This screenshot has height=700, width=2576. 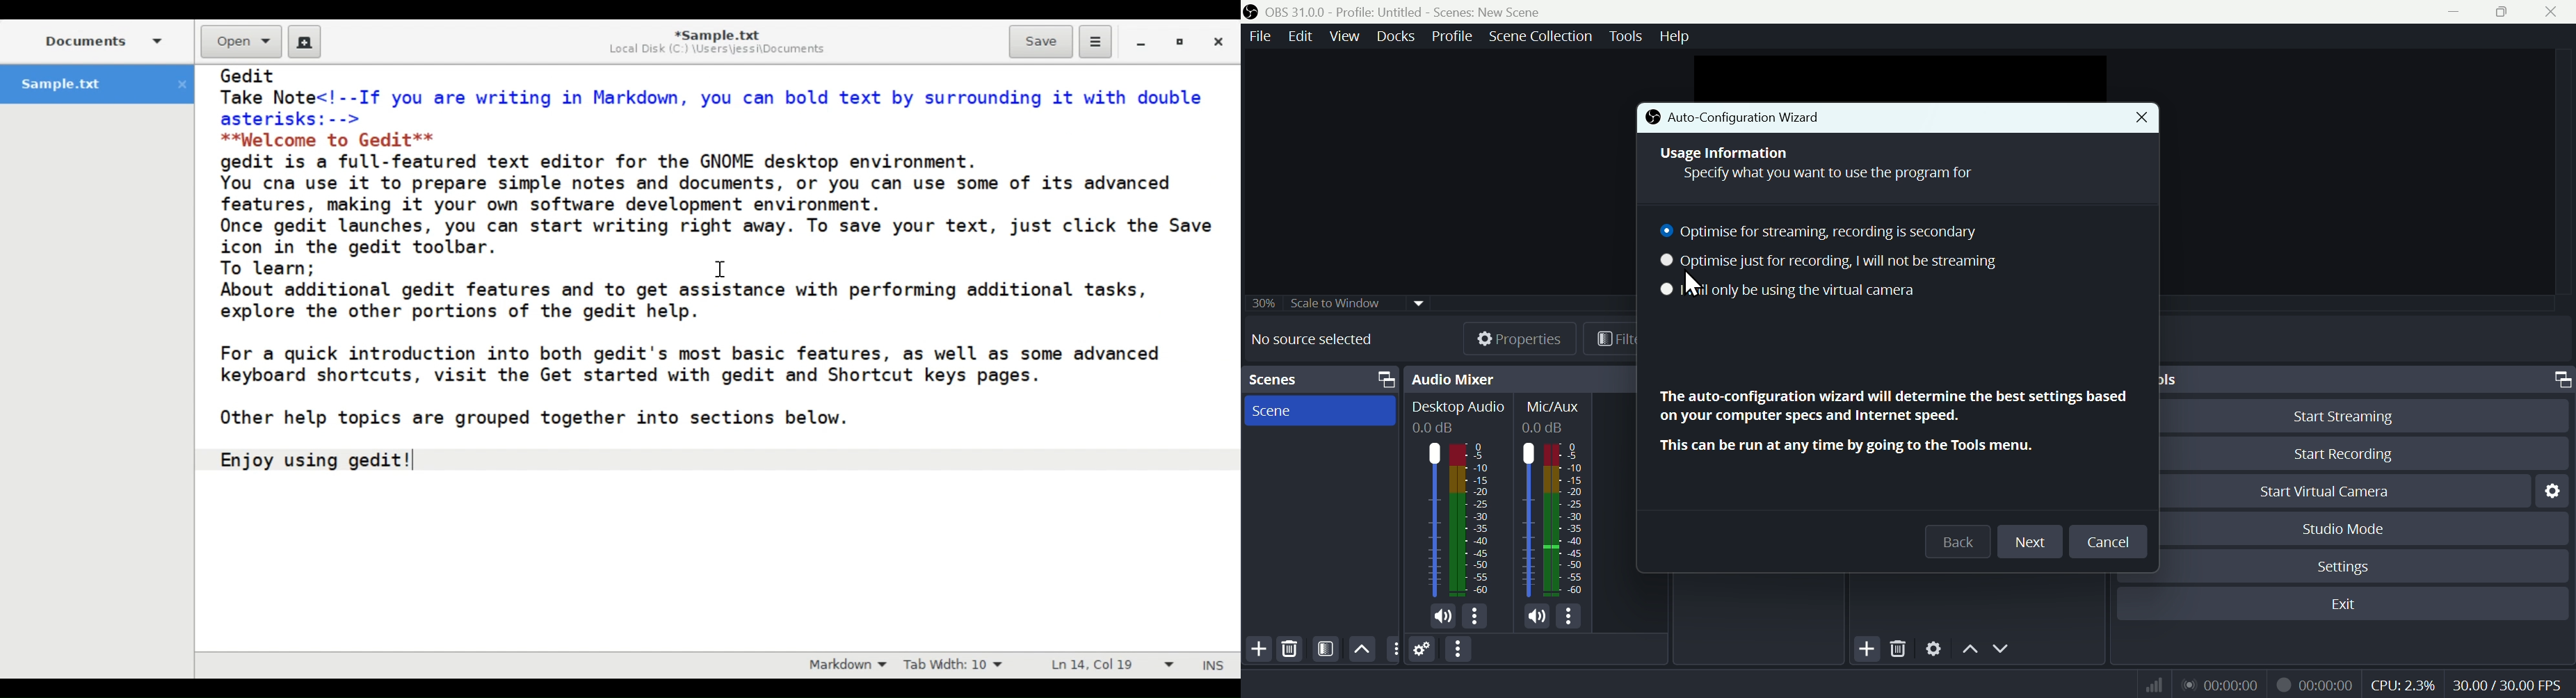 What do you see at coordinates (1969, 648) in the screenshot?
I see `Up` at bounding box center [1969, 648].